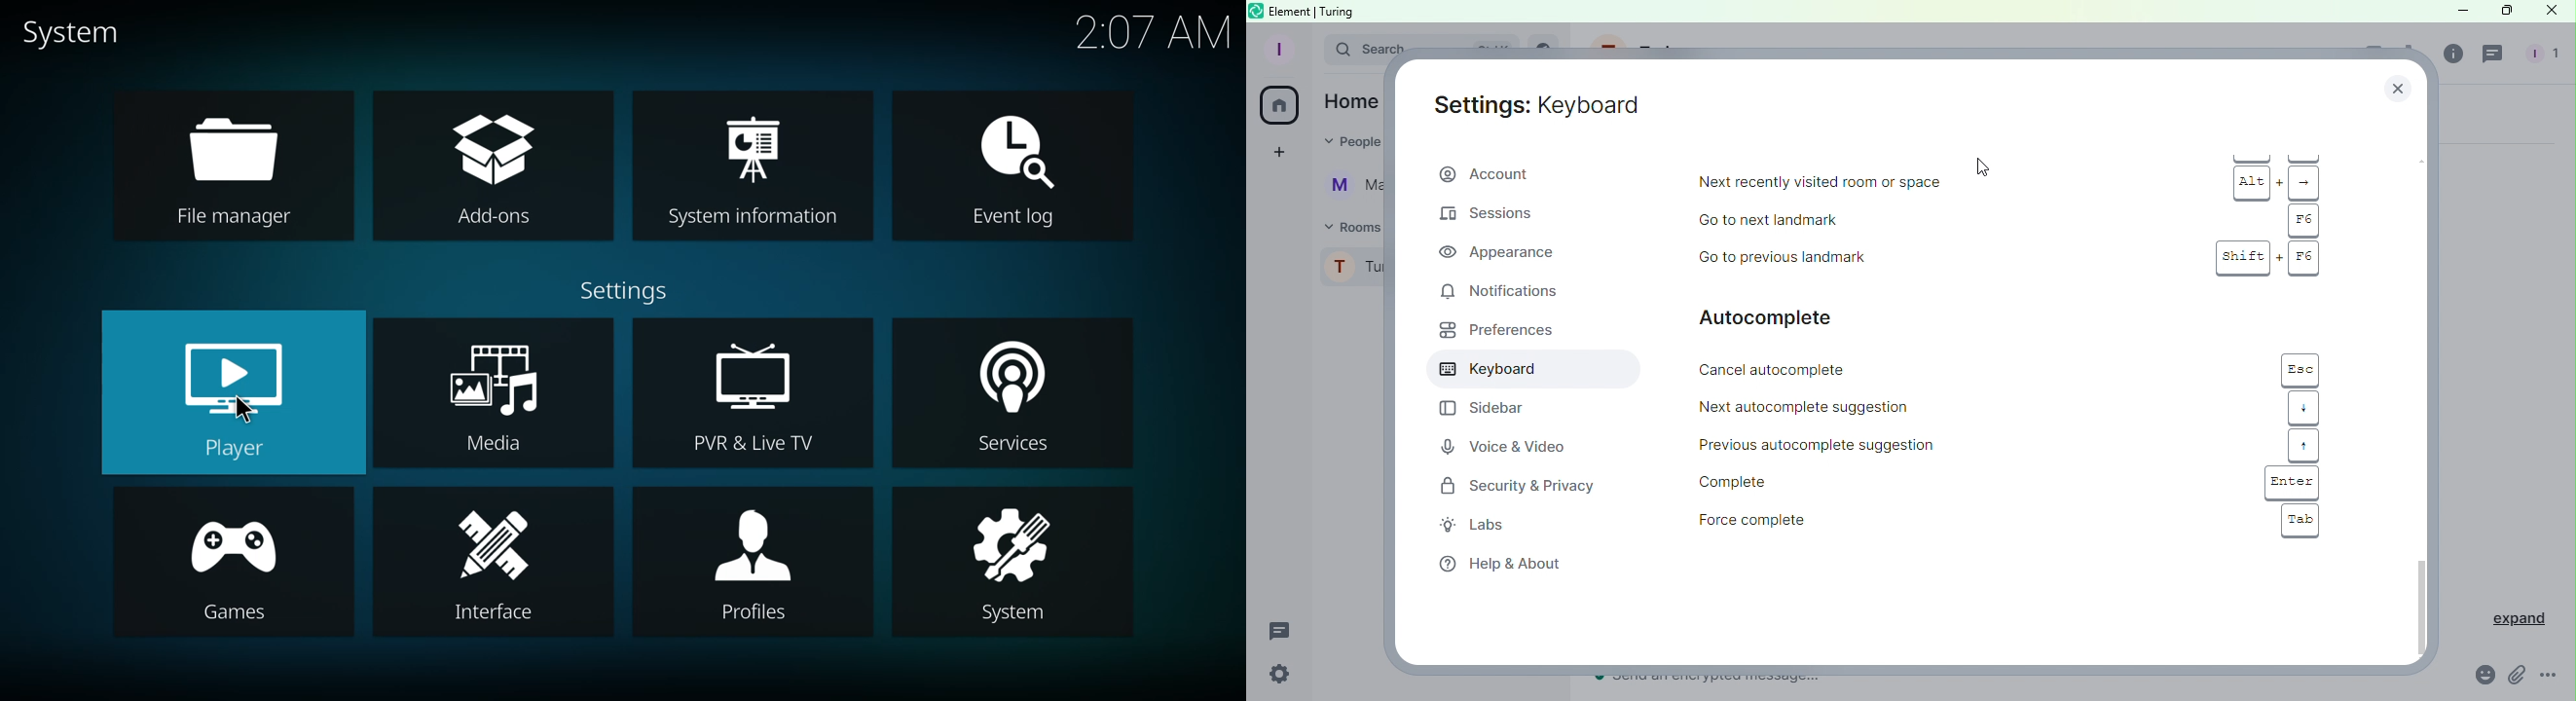  What do you see at coordinates (1887, 522) in the screenshot?
I see `Force complete` at bounding box center [1887, 522].